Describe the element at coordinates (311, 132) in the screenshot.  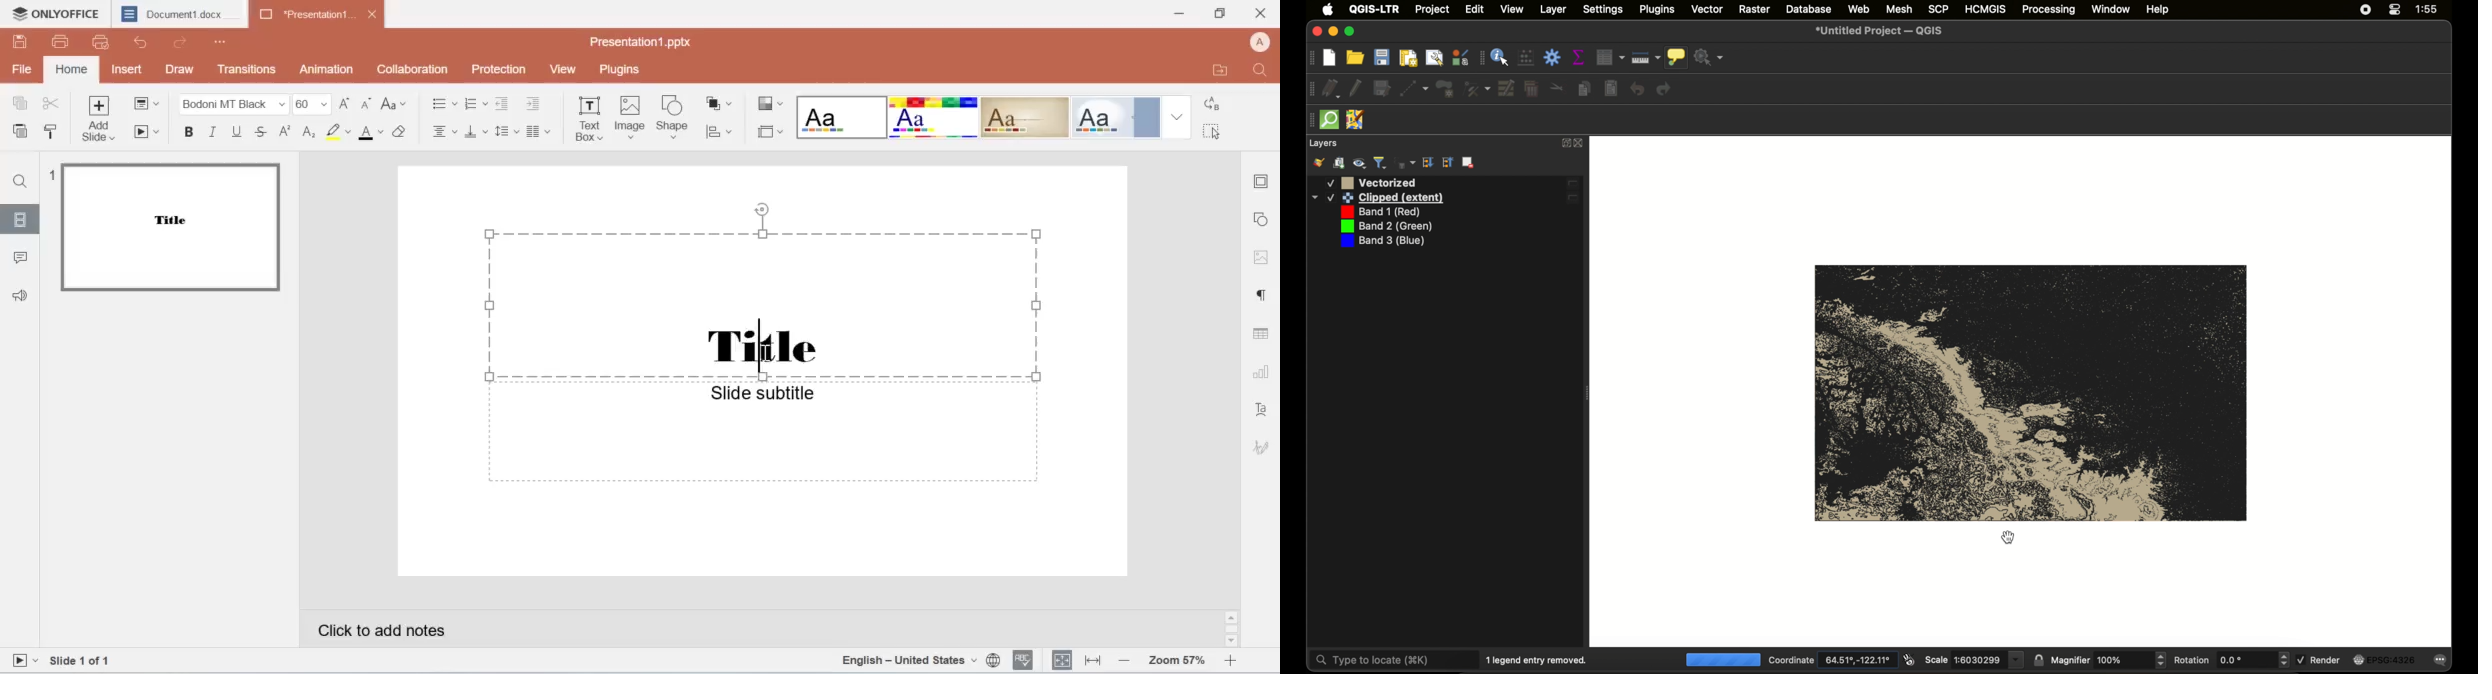
I see `log` at that location.